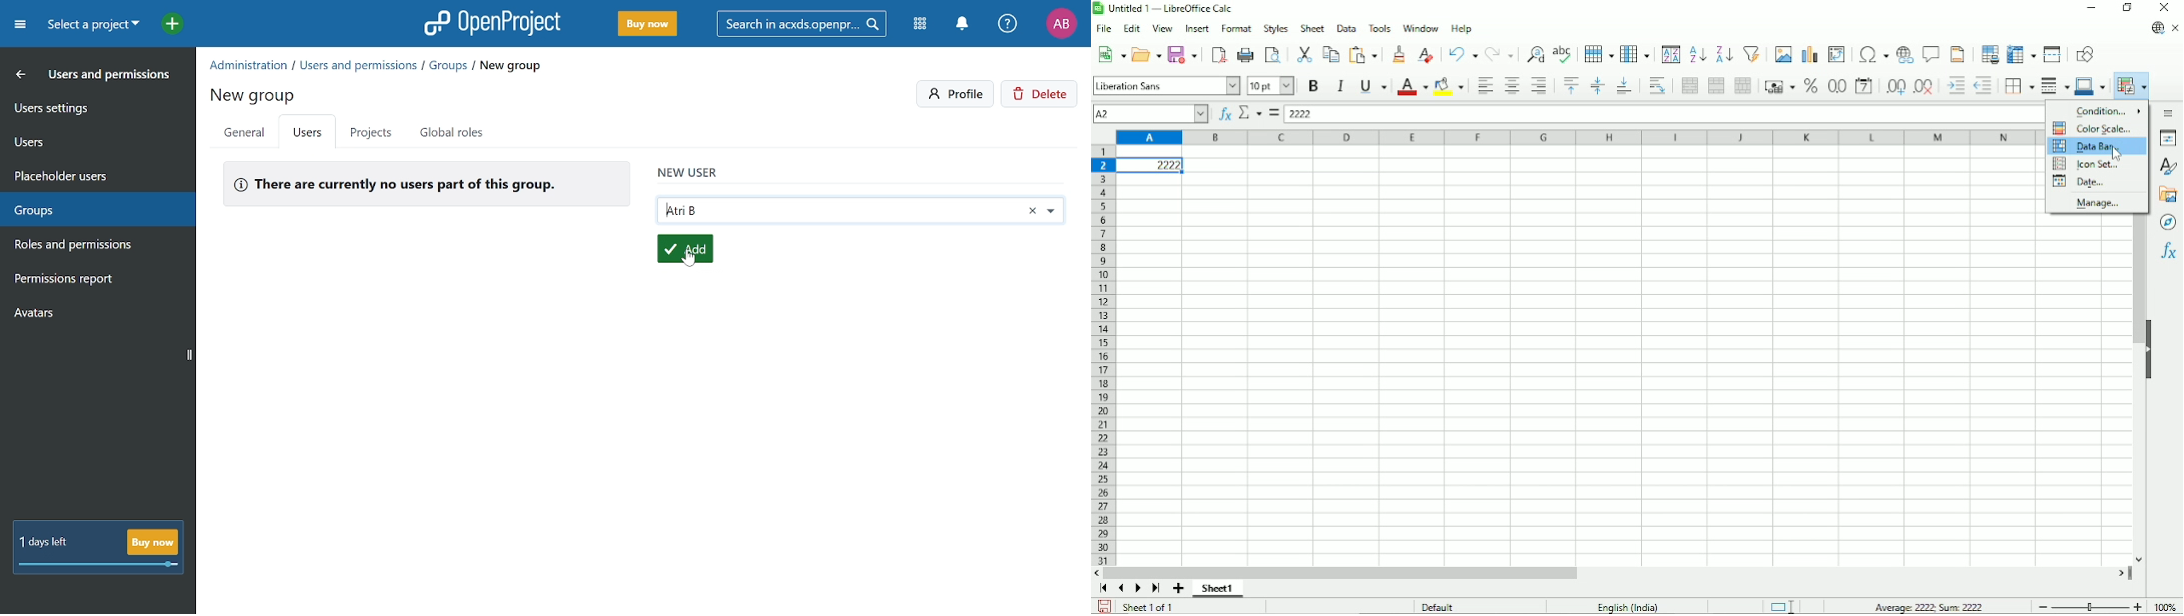 The height and width of the screenshot is (616, 2184). What do you see at coordinates (1150, 114) in the screenshot?
I see `Current cell` at bounding box center [1150, 114].